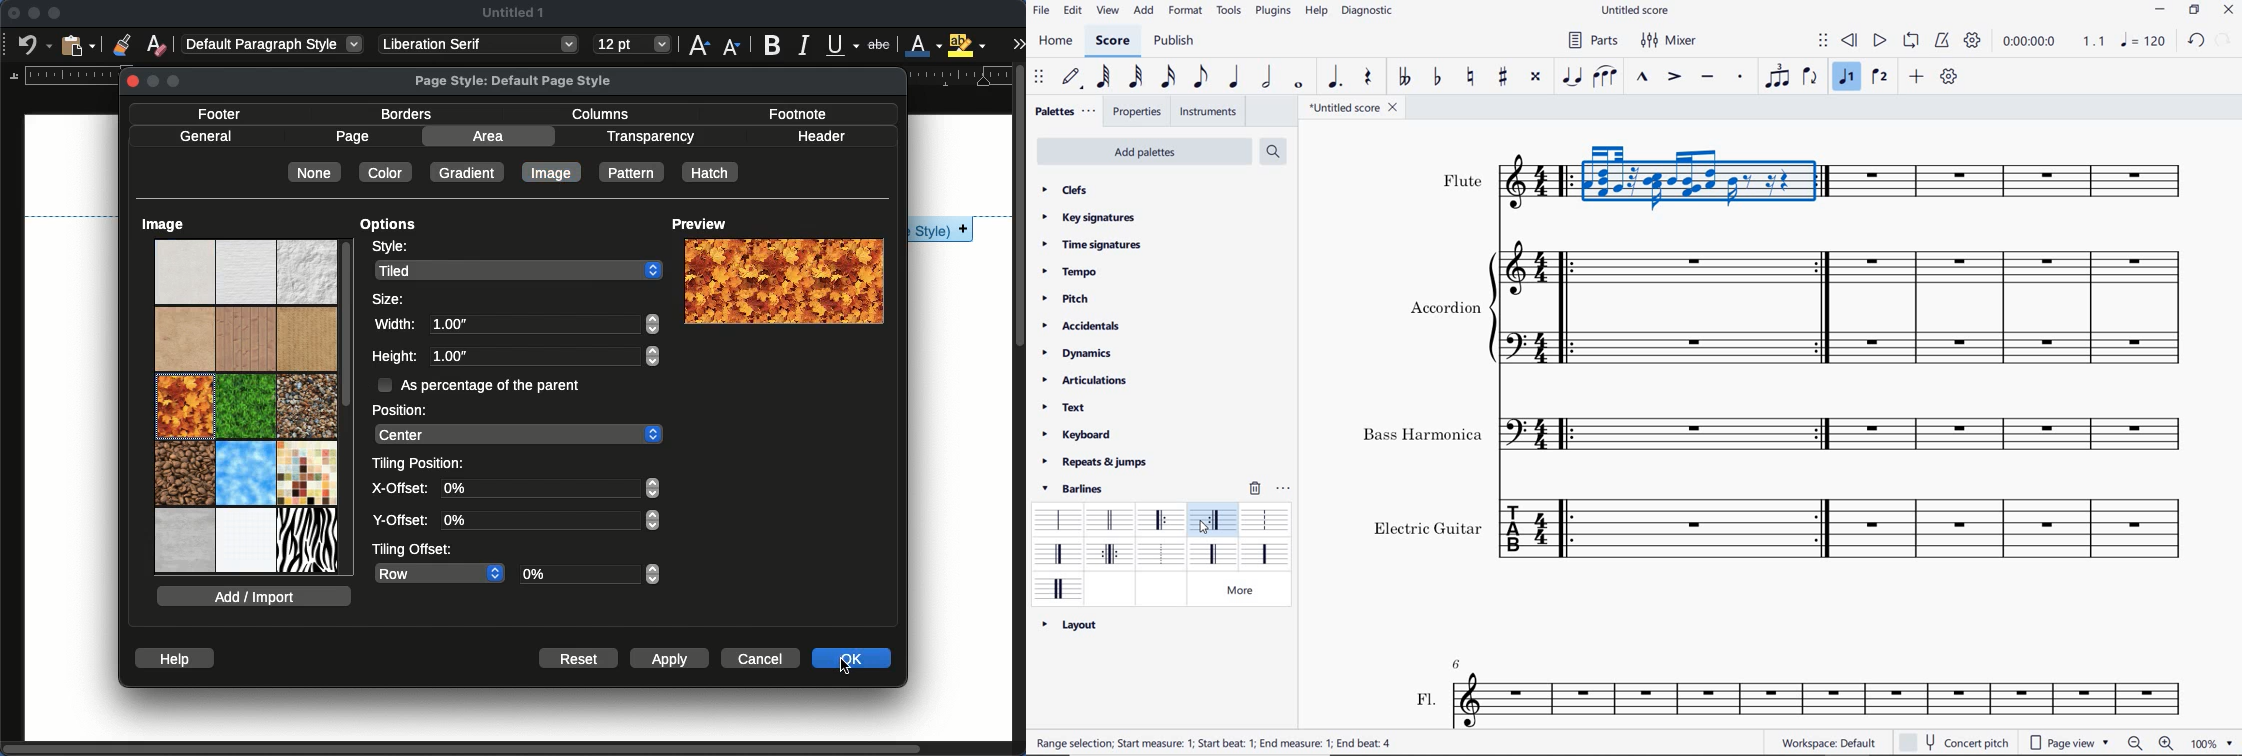 This screenshot has width=2268, height=756. Describe the element at coordinates (1707, 77) in the screenshot. I see `tenuto` at that location.